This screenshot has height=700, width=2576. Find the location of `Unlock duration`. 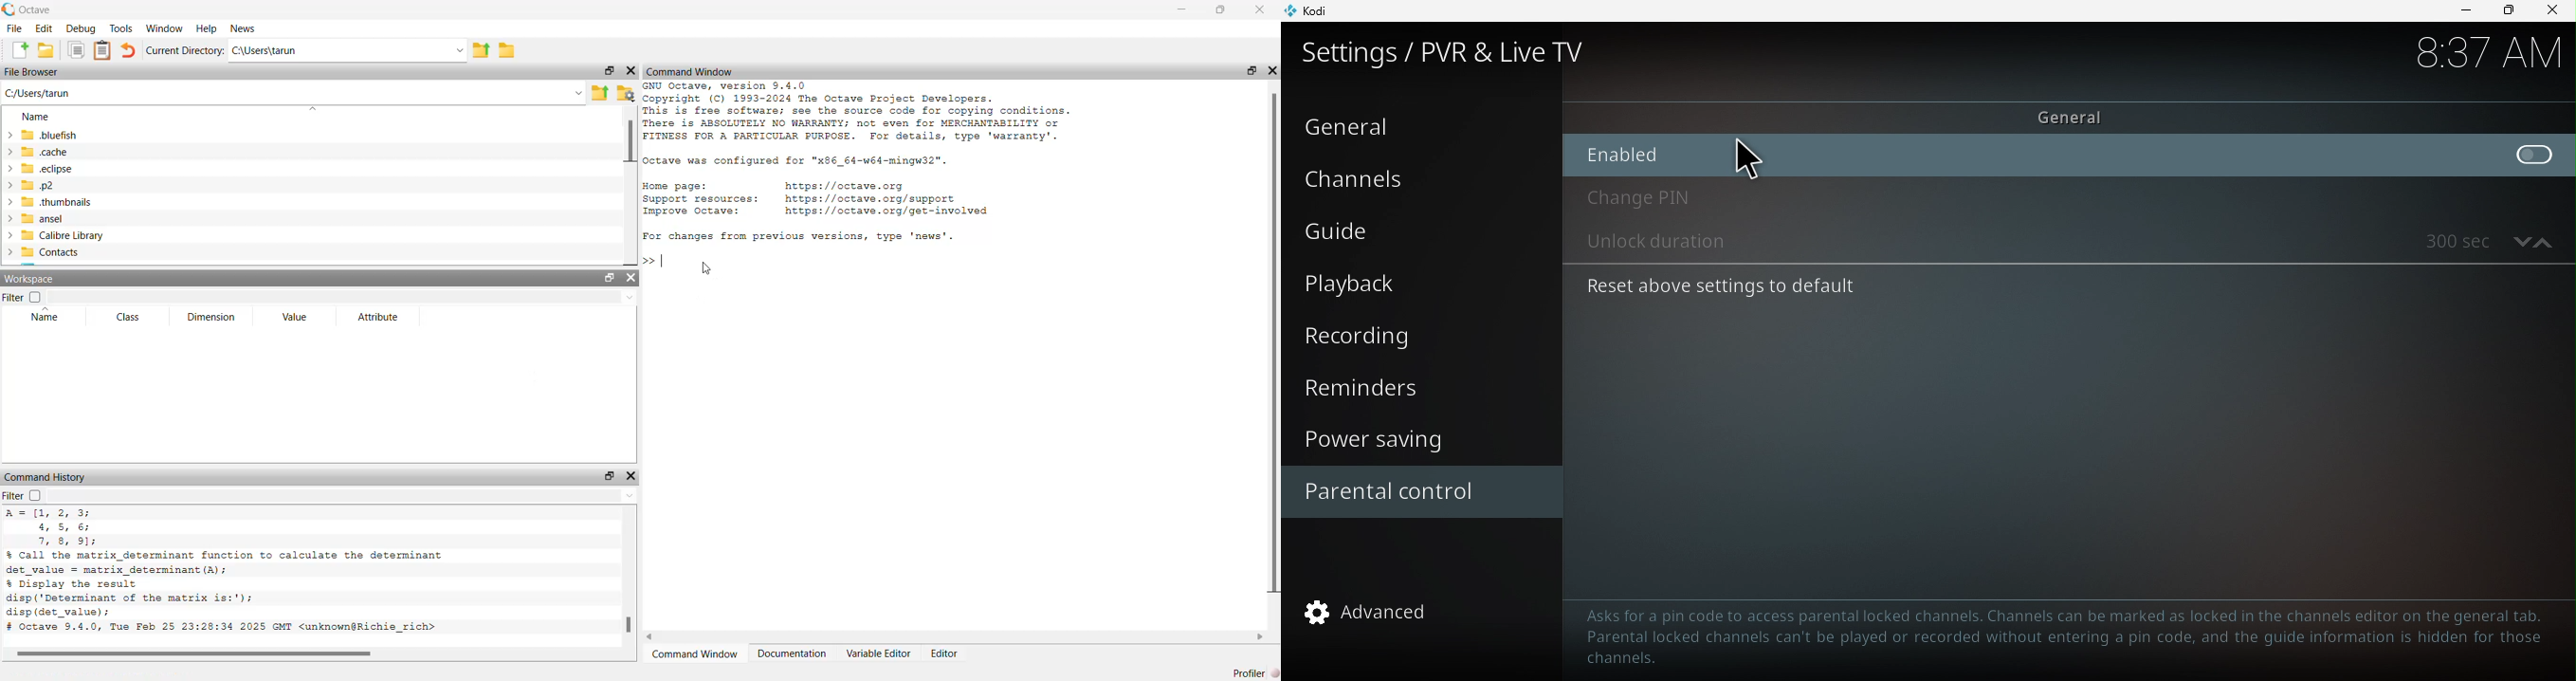

Unlock duration is located at coordinates (2030, 246).